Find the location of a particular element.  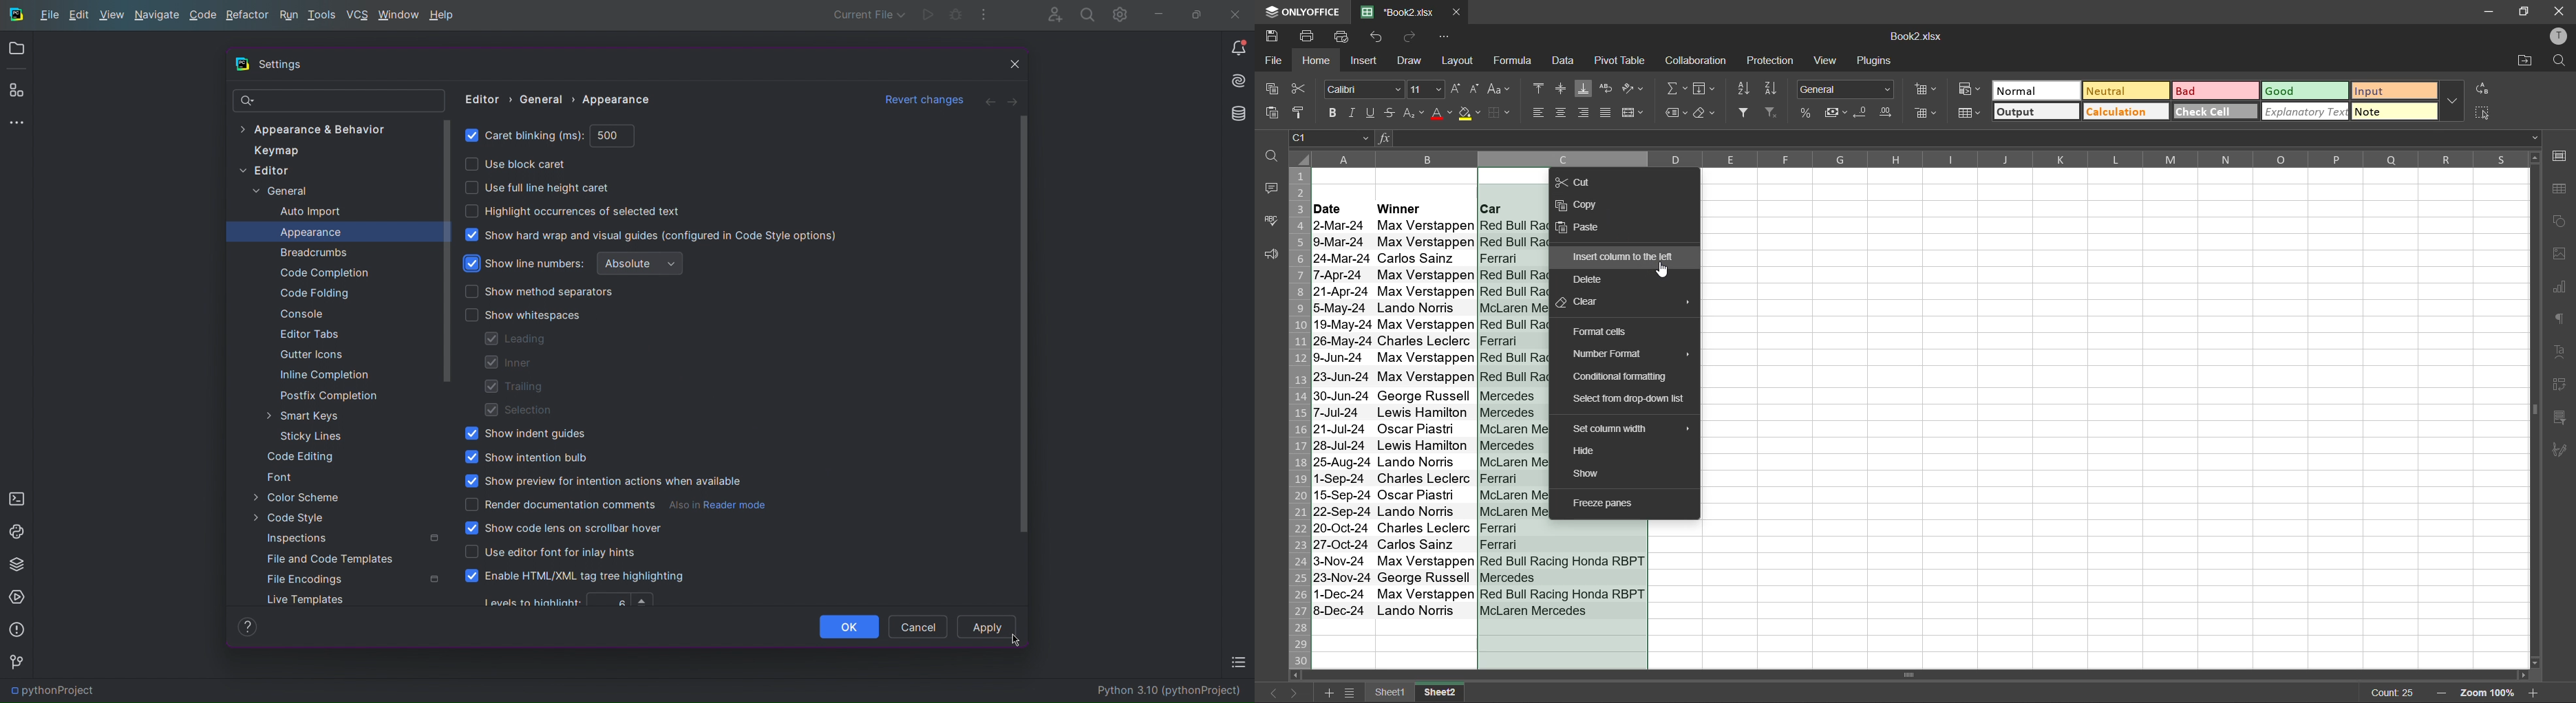

2-Mar-24
9-Mar-24
24-Mar-24
7-Apr-24
21-Apr-24
5-May-24
19-May-24
26-May-24
9-Jun-24
23-Jun-24
30-Jun-24
7-Jul-24
21-Jul-24
28-Jul-24
25-Aug-24
1-Sep-24
15-Sep-24
22-Sep-24
20-Oct-24
27-Oct-24
3-Nov-24
23-Nov-24
1-Dec-24
8.Dec-24 is located at coordinates (1341, 417).